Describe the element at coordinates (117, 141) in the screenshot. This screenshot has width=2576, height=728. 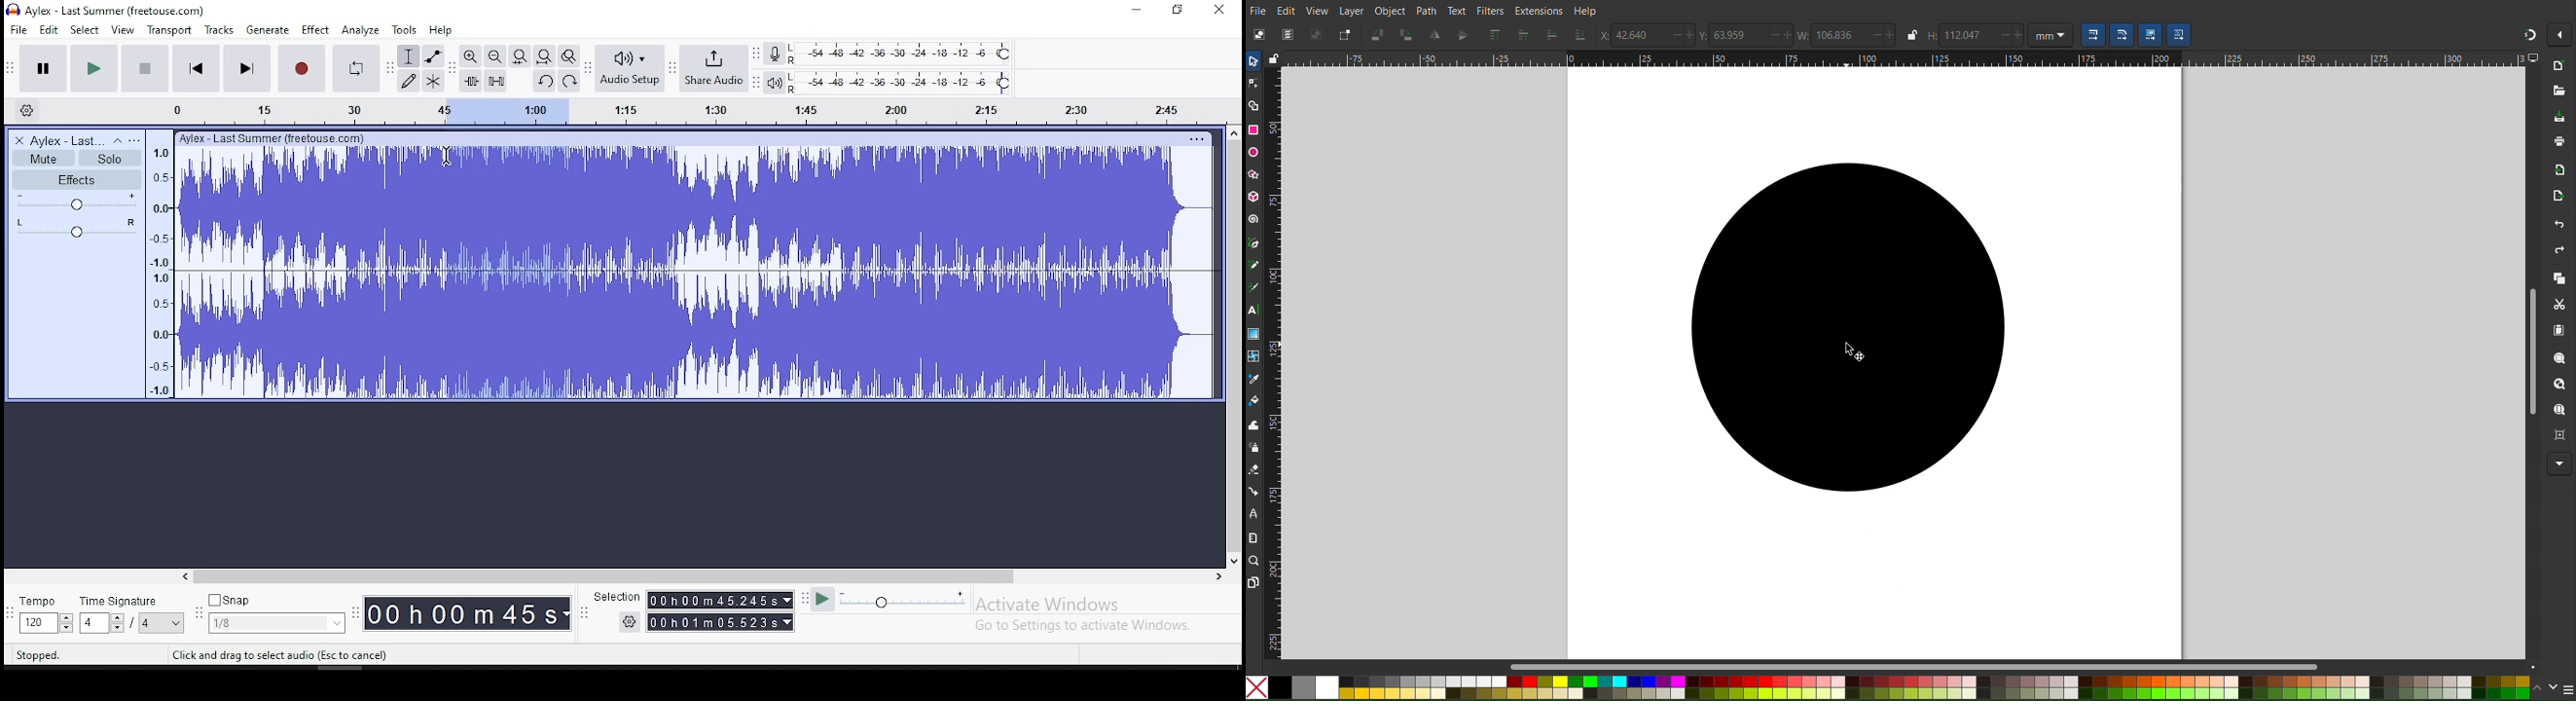
I see `collapse` at that location.